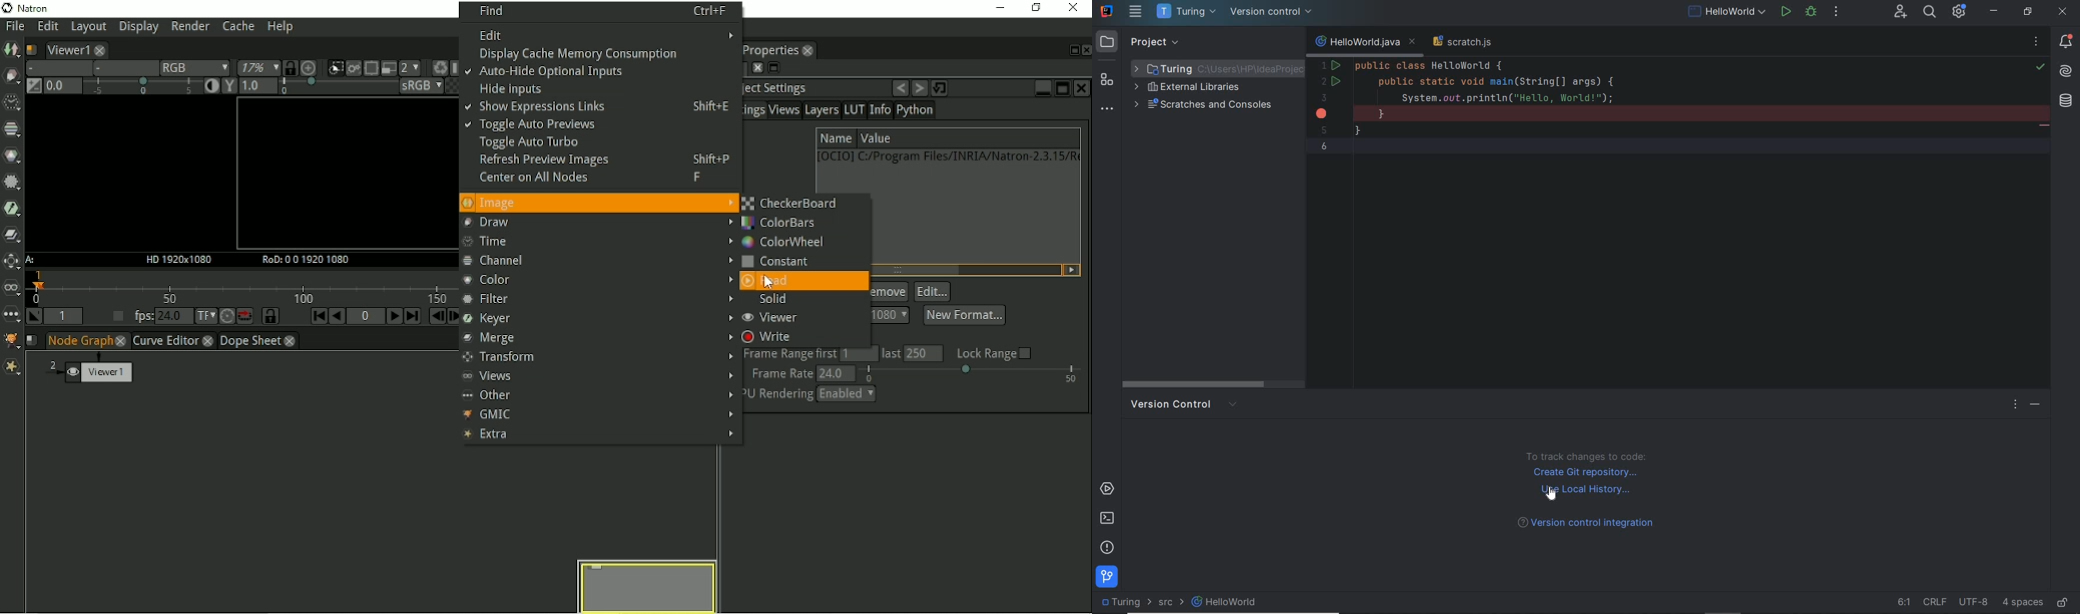 The width and height of the screenshot is (2100, 616). I want to click on create GIt repository, so click(1590, 474).